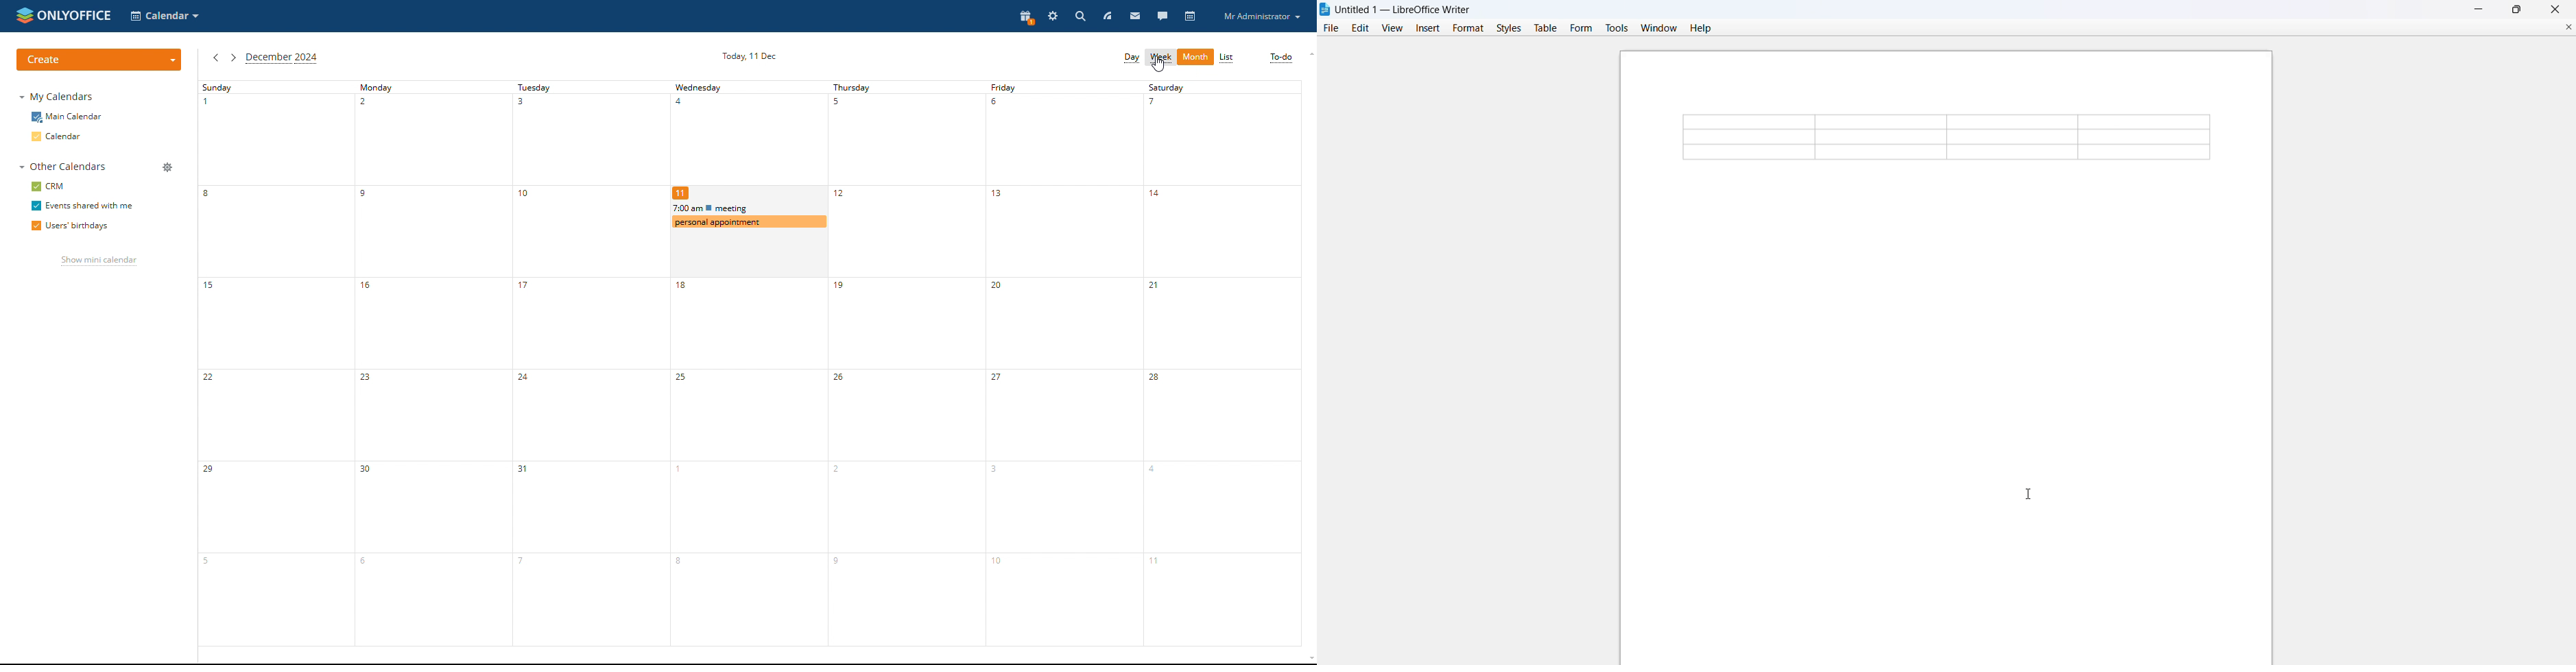 The height and width of the screenshot is (672, 2576). What do you see at coordinates (747, 132) in the screenshot?
I see `wednesday` at bounding box center [747, 132].